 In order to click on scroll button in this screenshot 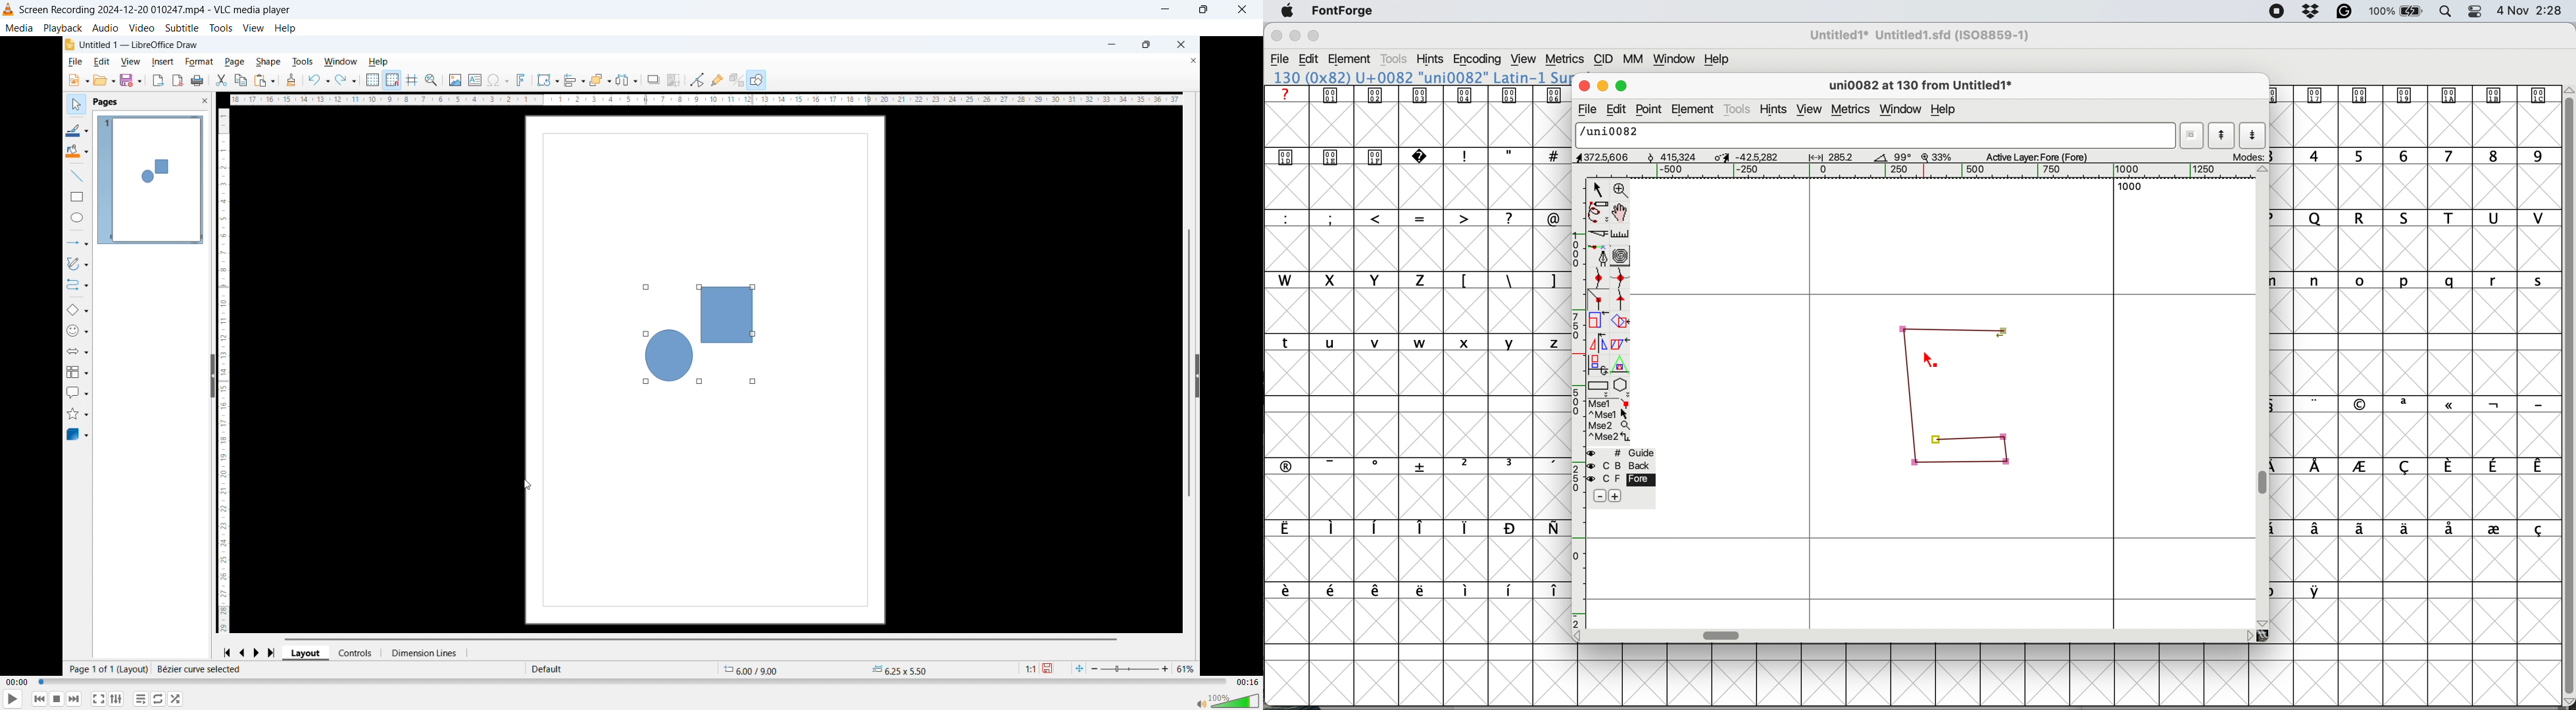, I will do `click(2249, 635)`.